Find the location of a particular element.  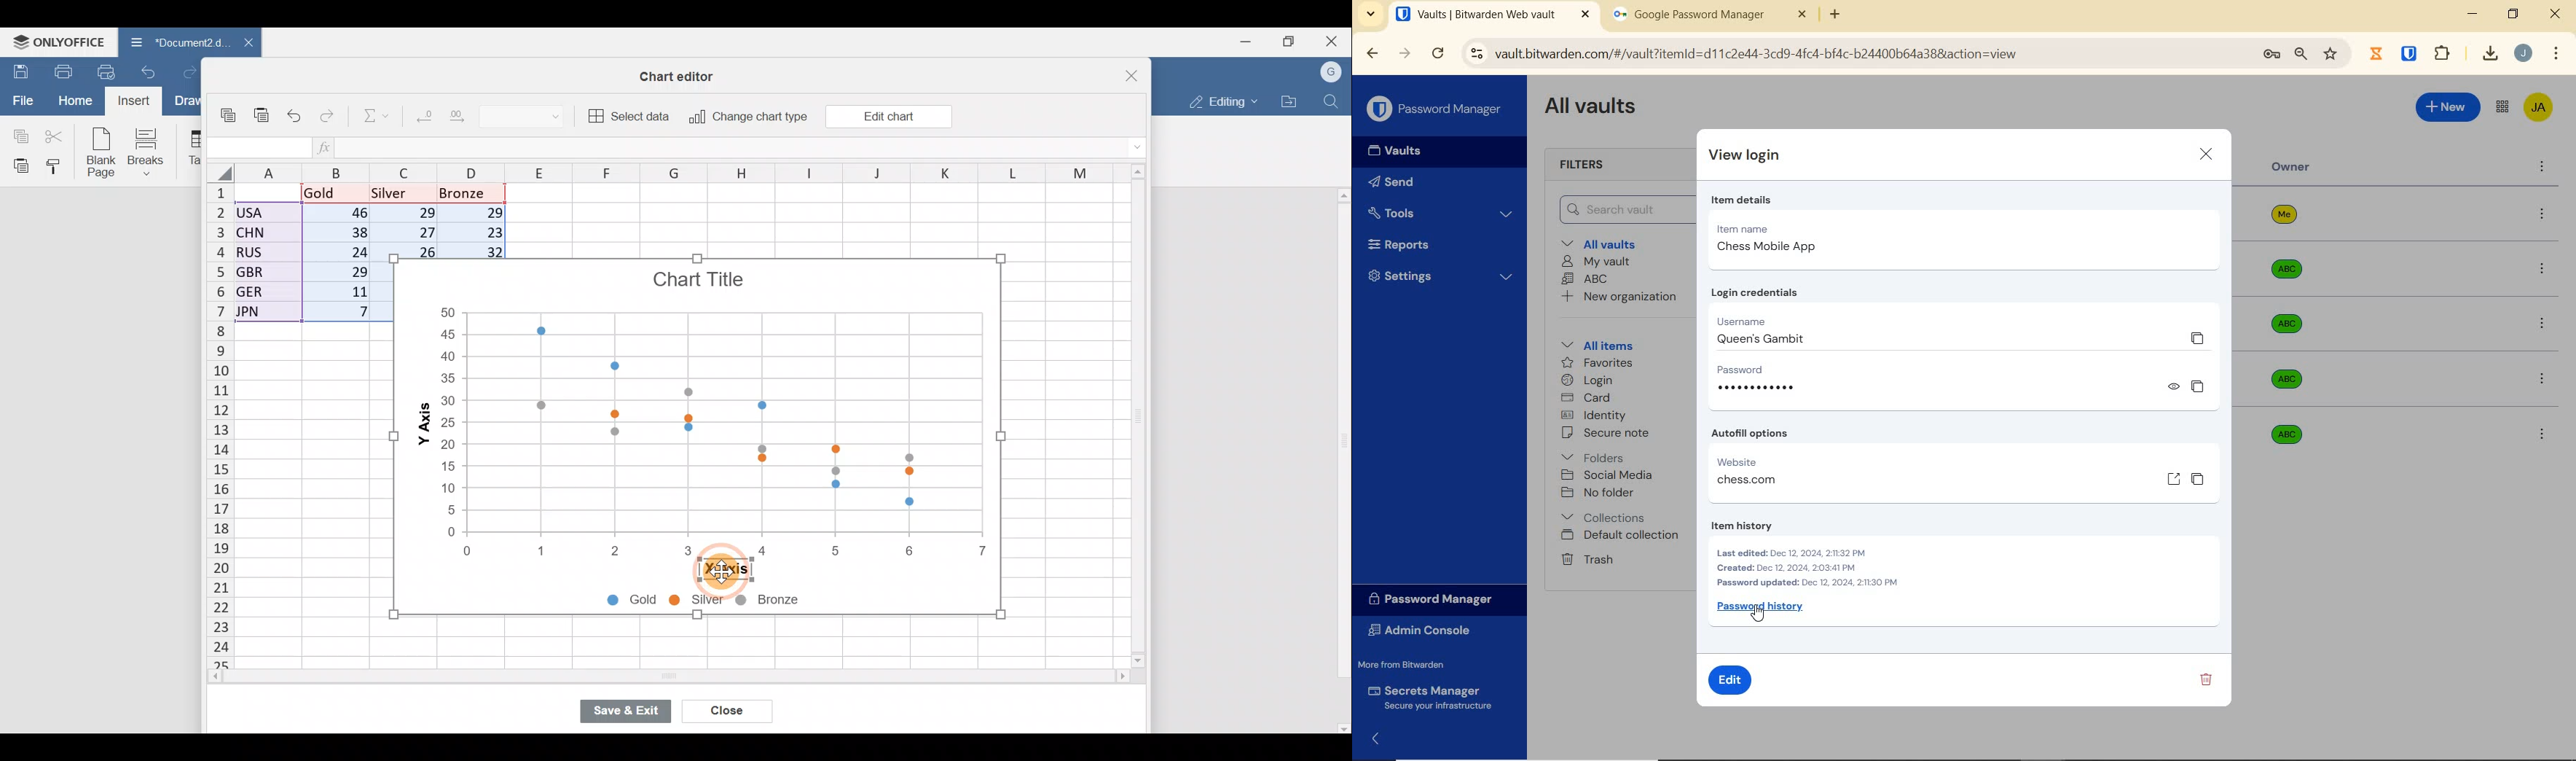

abc is located at coordinates (2289, 265).